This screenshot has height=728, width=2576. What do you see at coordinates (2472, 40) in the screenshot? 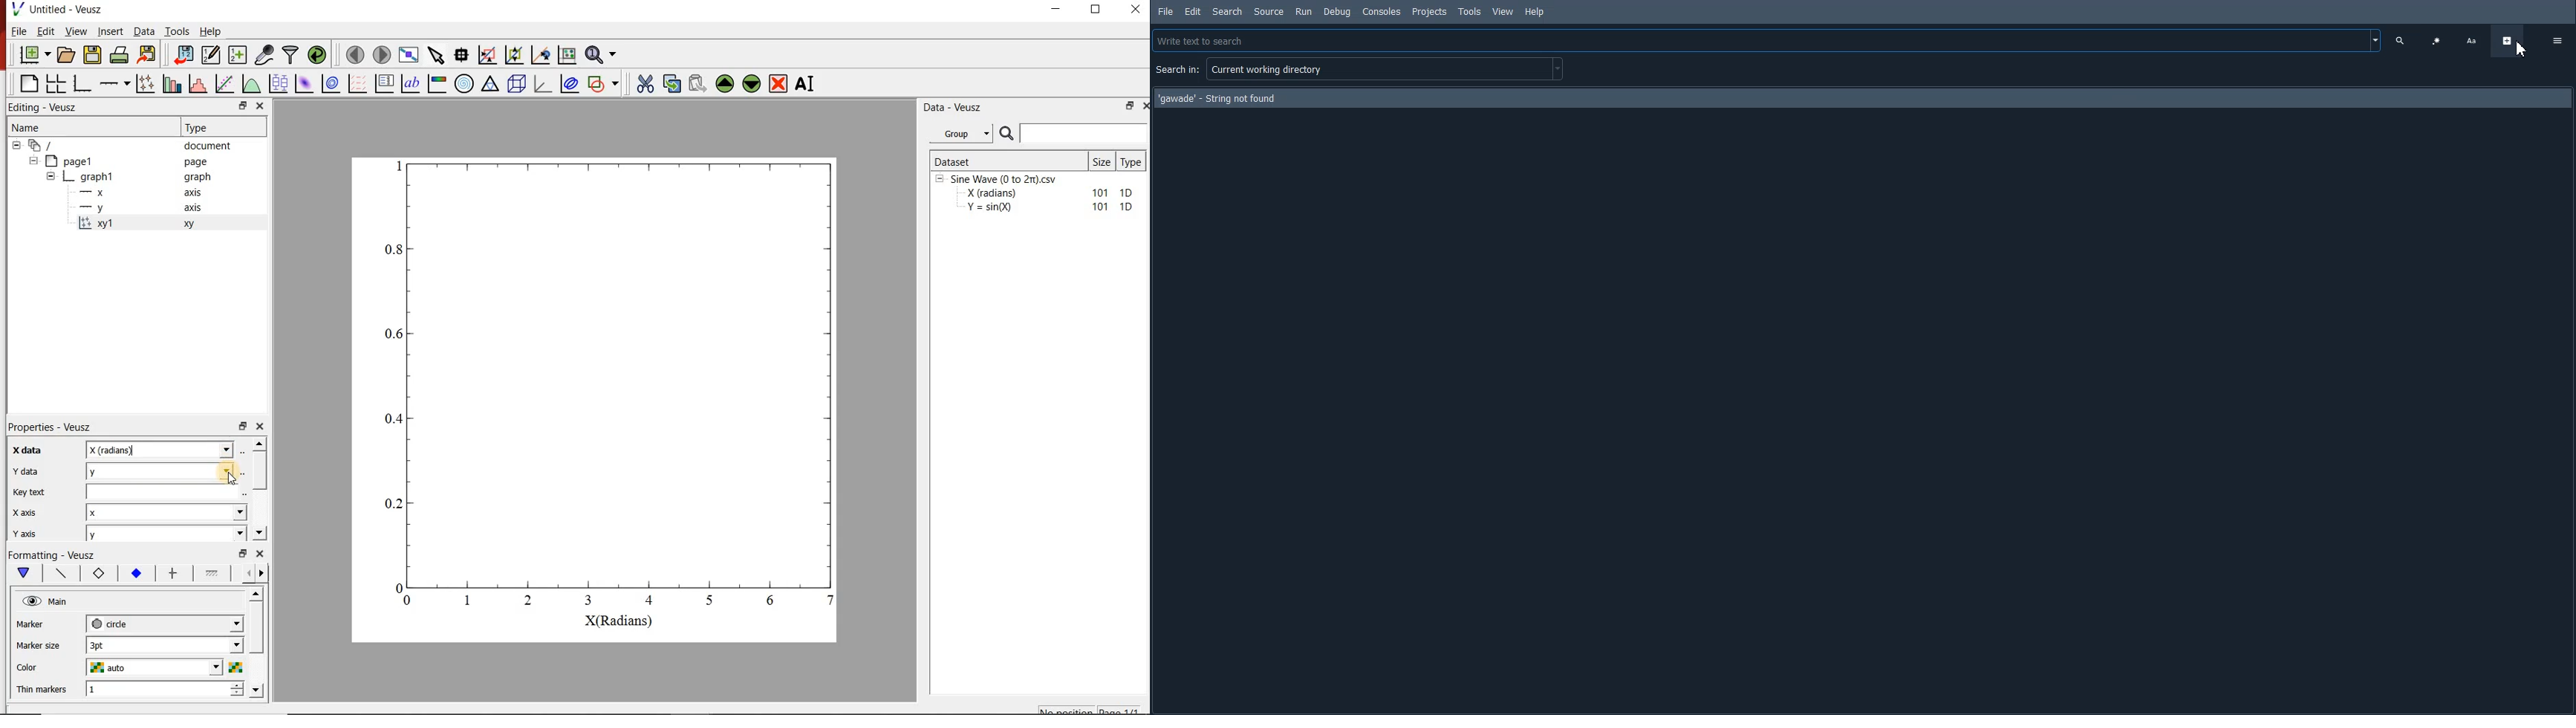
I see `Case Sensitive search` at bounding box center [2472, 40].